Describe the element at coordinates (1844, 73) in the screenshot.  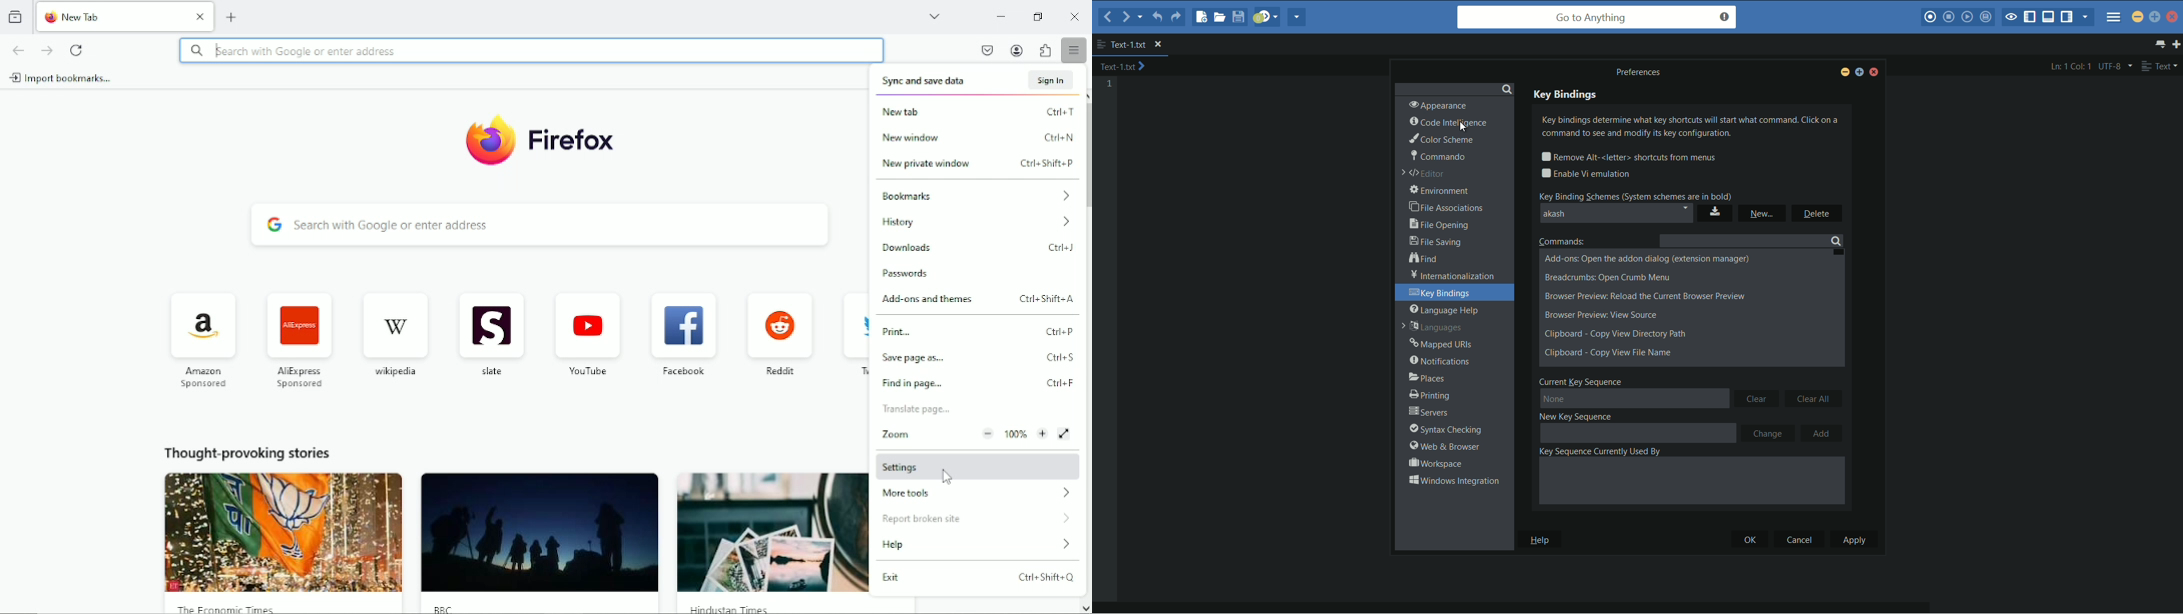
I see `minimize` at that location.